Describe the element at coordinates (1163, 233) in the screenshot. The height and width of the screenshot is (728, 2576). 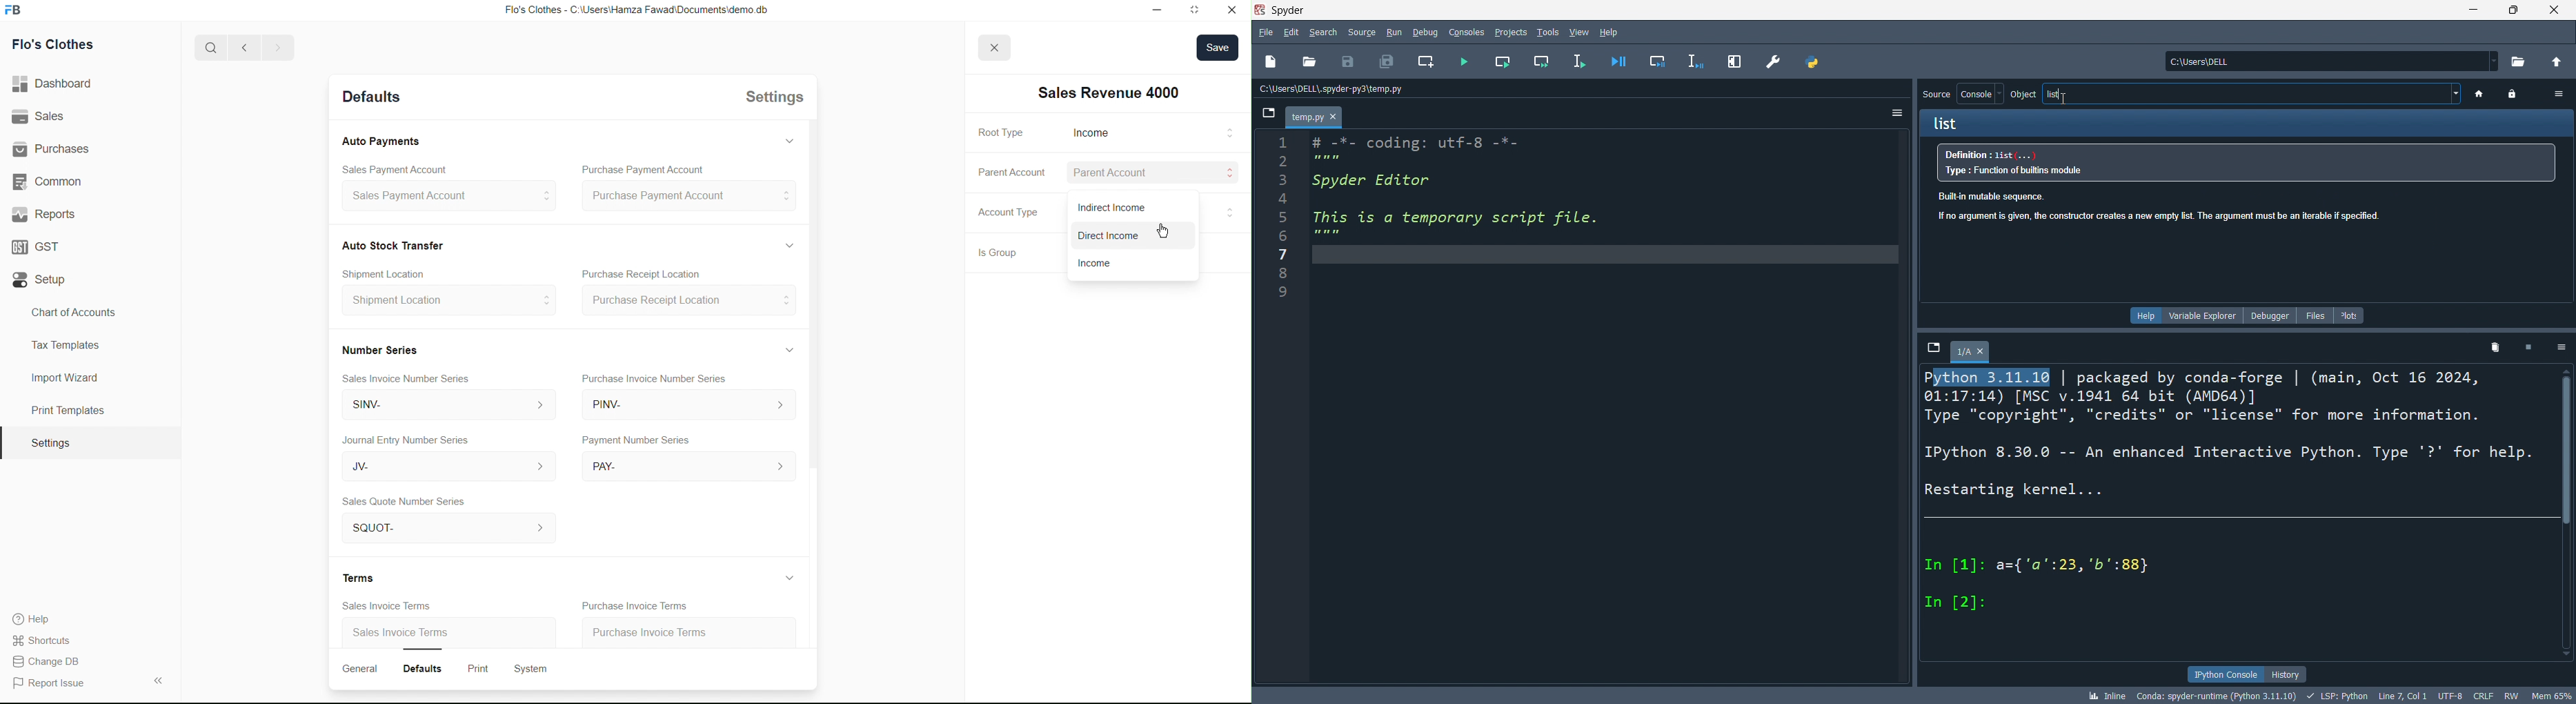
I see `cursor` at that location.